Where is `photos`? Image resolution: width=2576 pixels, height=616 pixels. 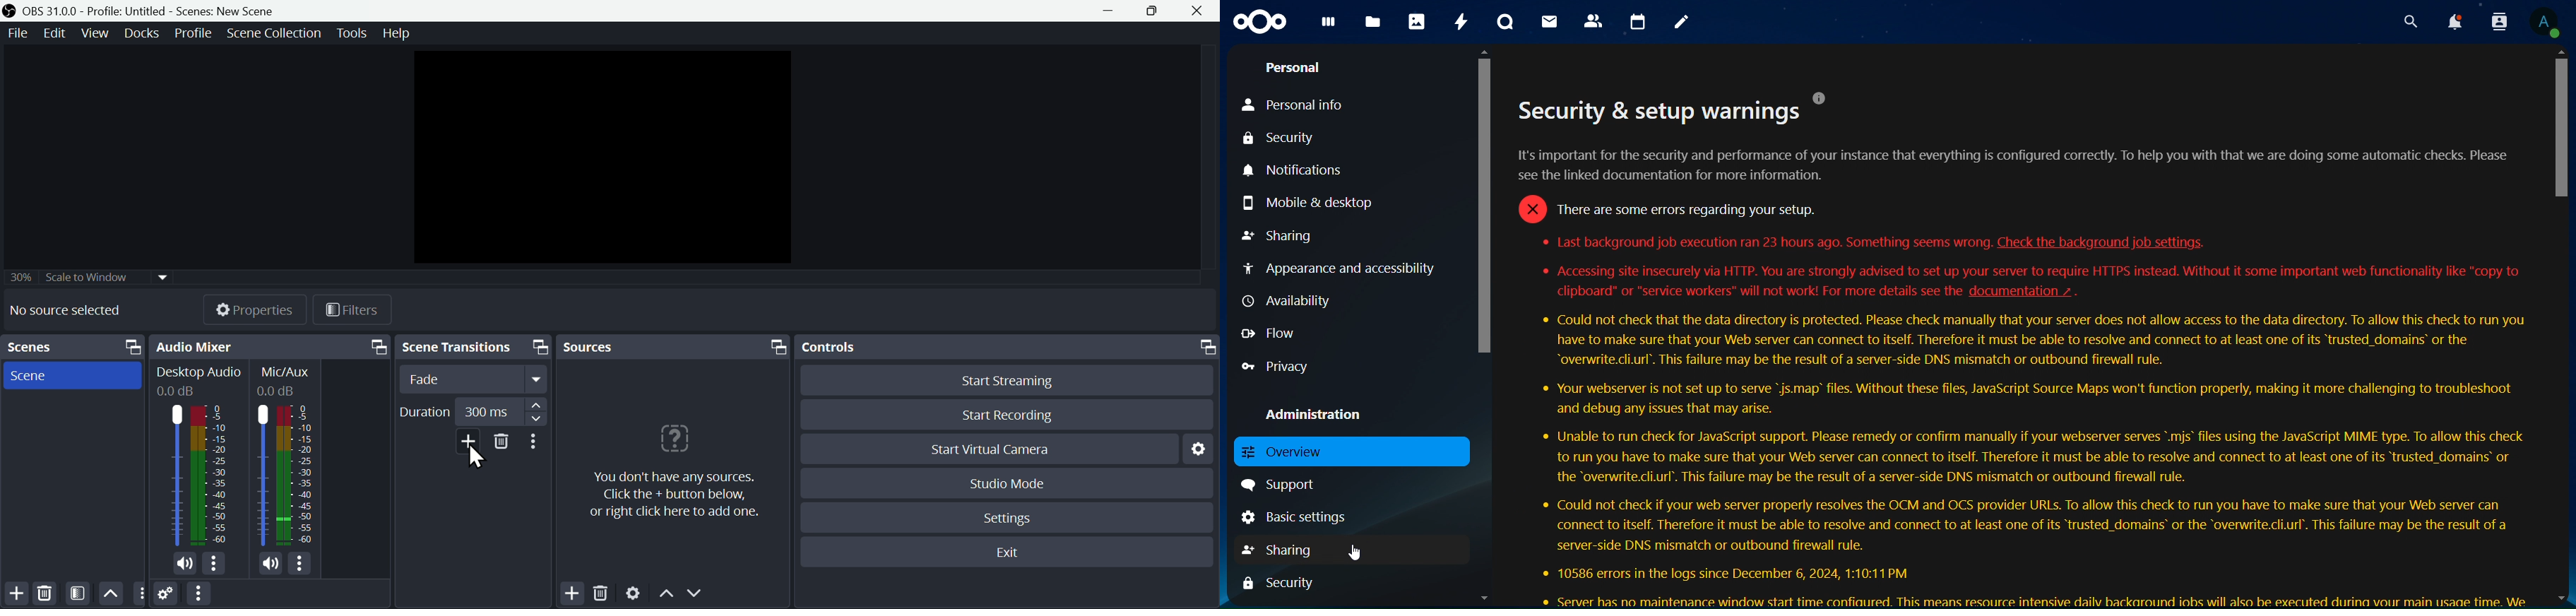 photos is located at coordinates (1419, 21).